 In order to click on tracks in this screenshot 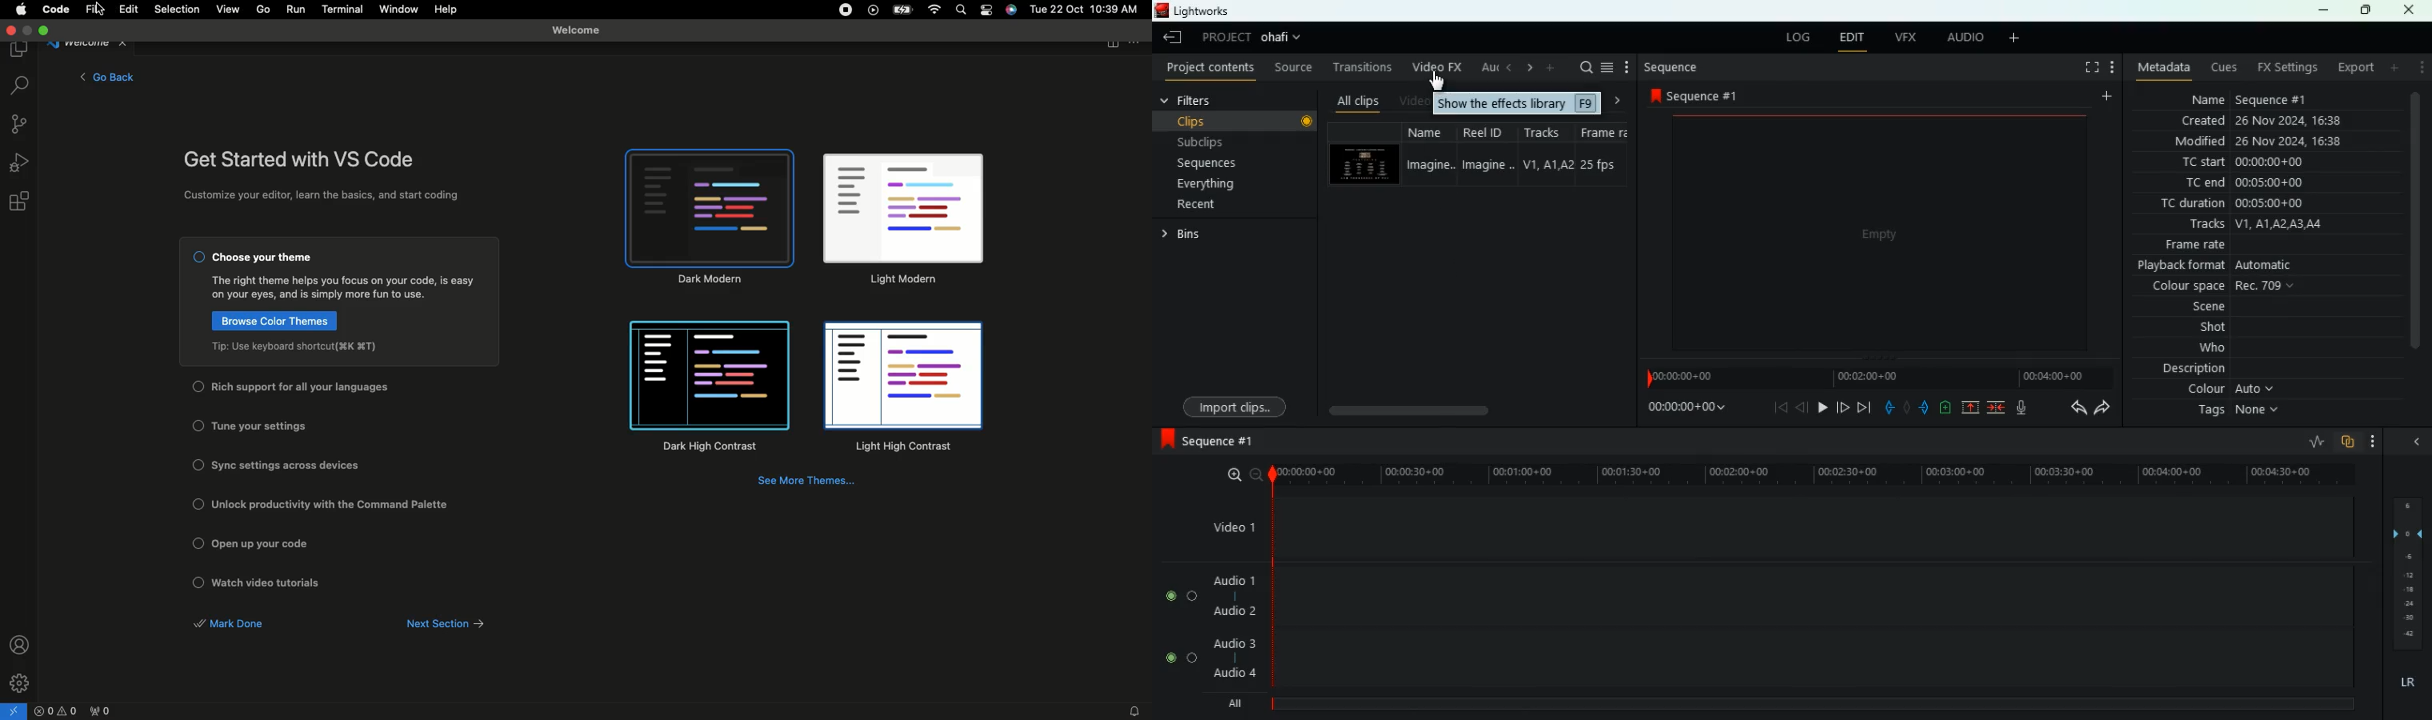, I will do `click(2266, 225)`.